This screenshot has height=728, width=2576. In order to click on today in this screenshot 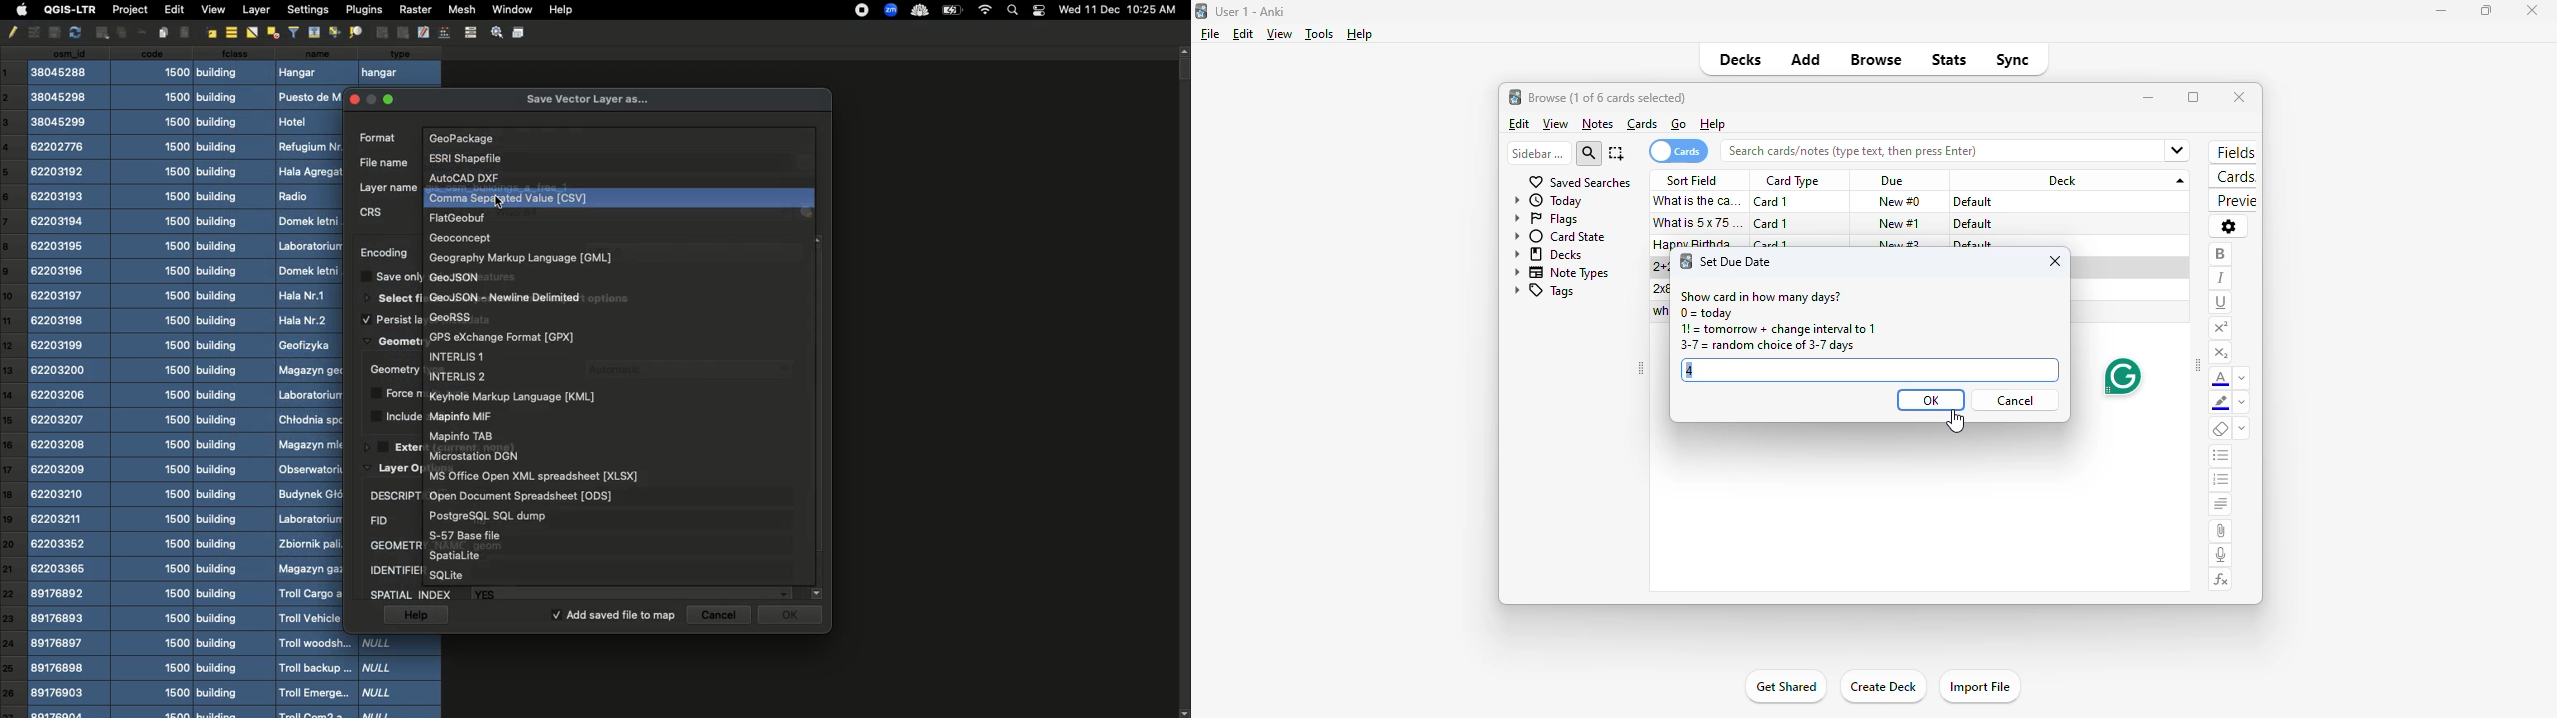, I will do `click(1549, 201)`.